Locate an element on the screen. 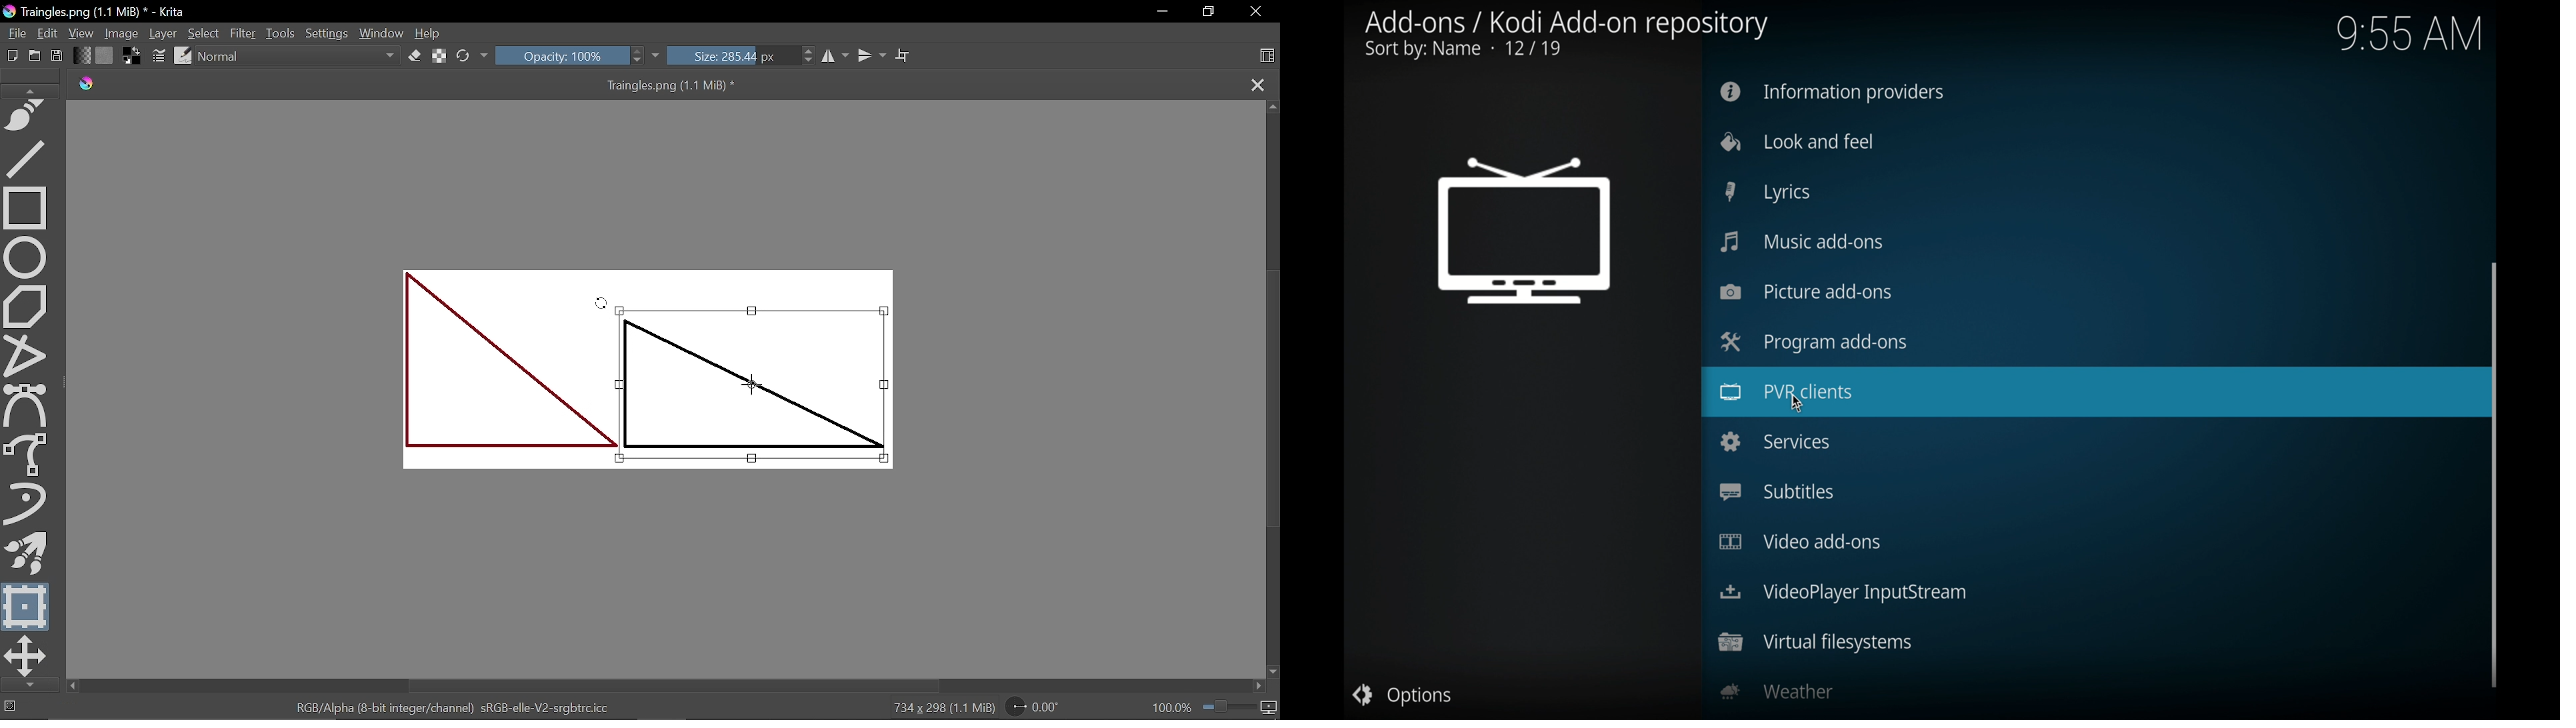 Image resolution: width=2576 pixels, height=728 pixels. Opacity: 100% is located at coordinates (570, 57).